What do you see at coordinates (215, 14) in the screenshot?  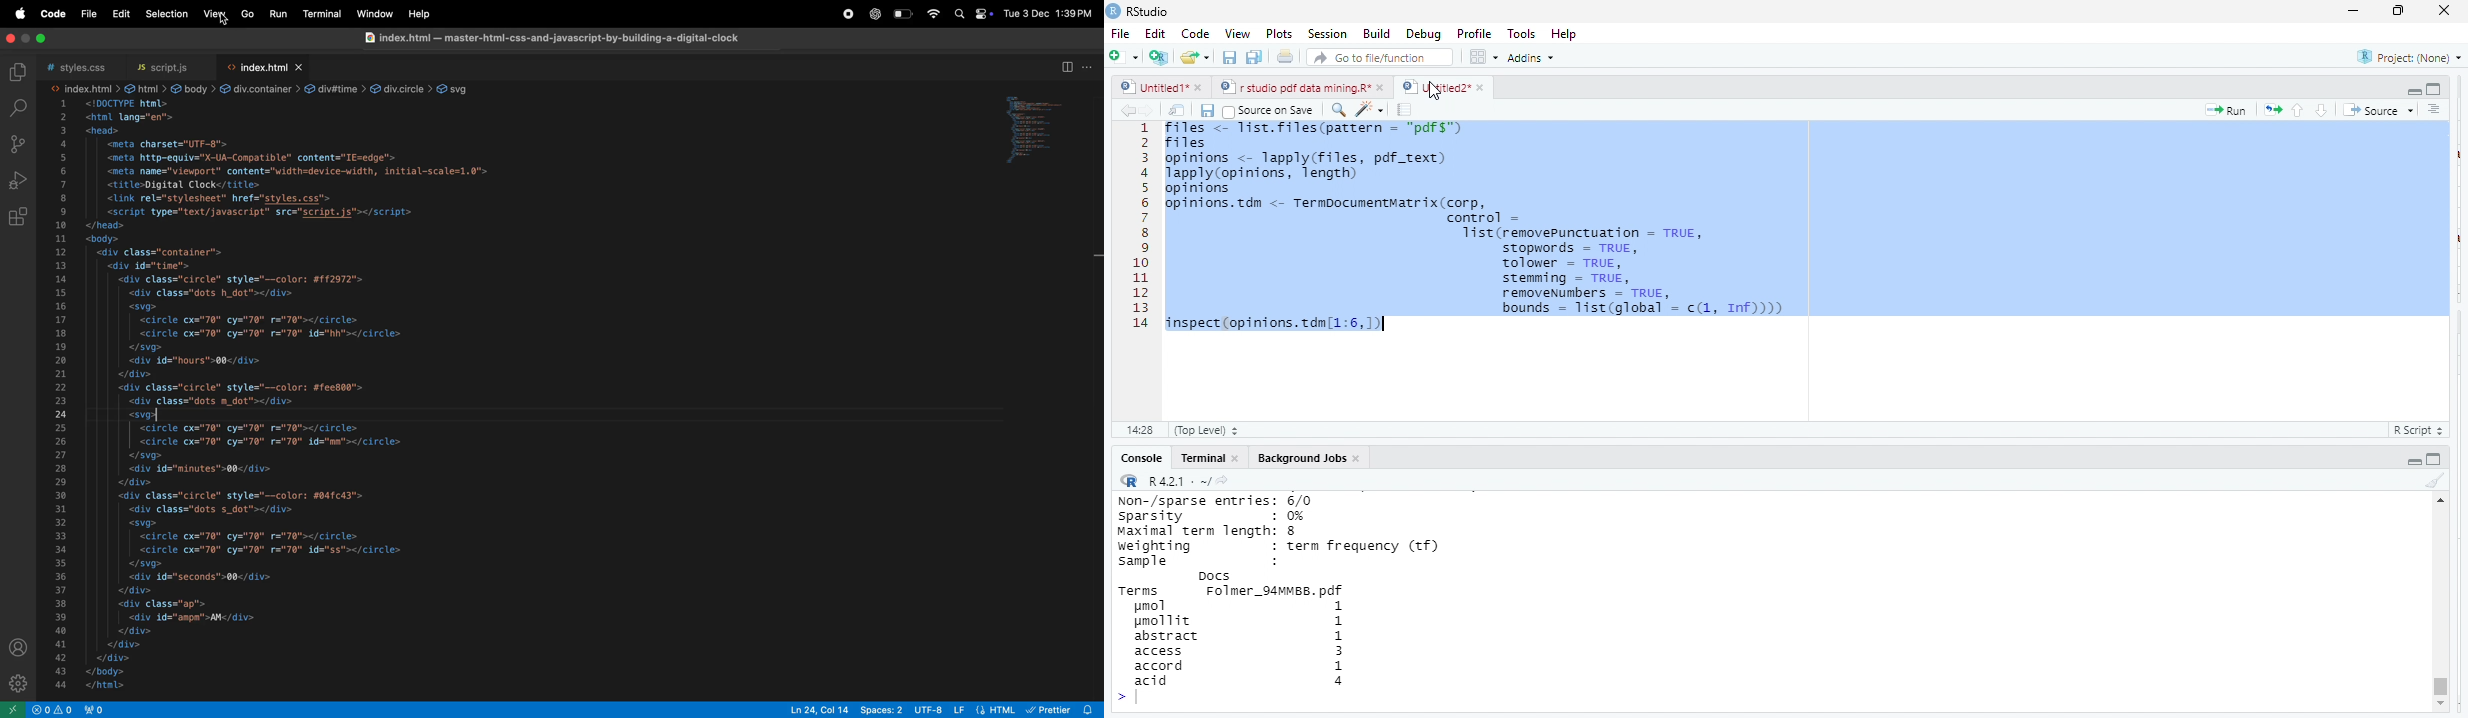 I see `view` at bounding box center [215, 14].